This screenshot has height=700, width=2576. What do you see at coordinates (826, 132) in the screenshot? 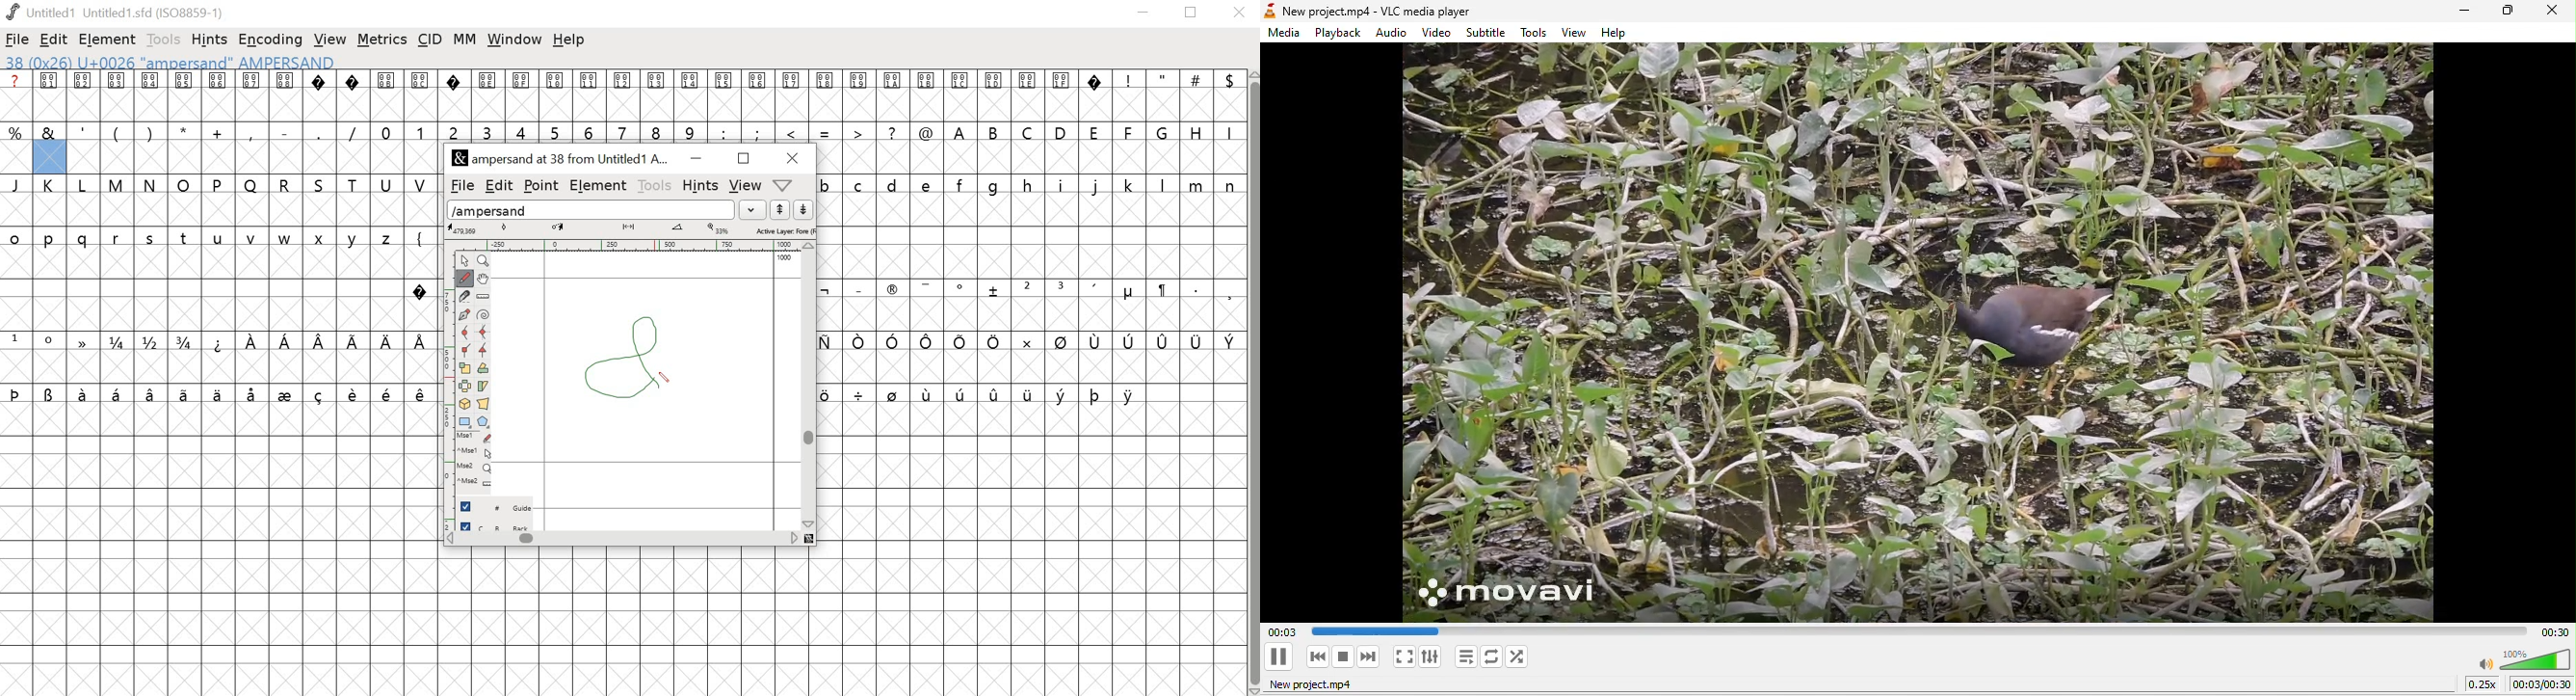
I see `=` at bounding box center [826, 132].